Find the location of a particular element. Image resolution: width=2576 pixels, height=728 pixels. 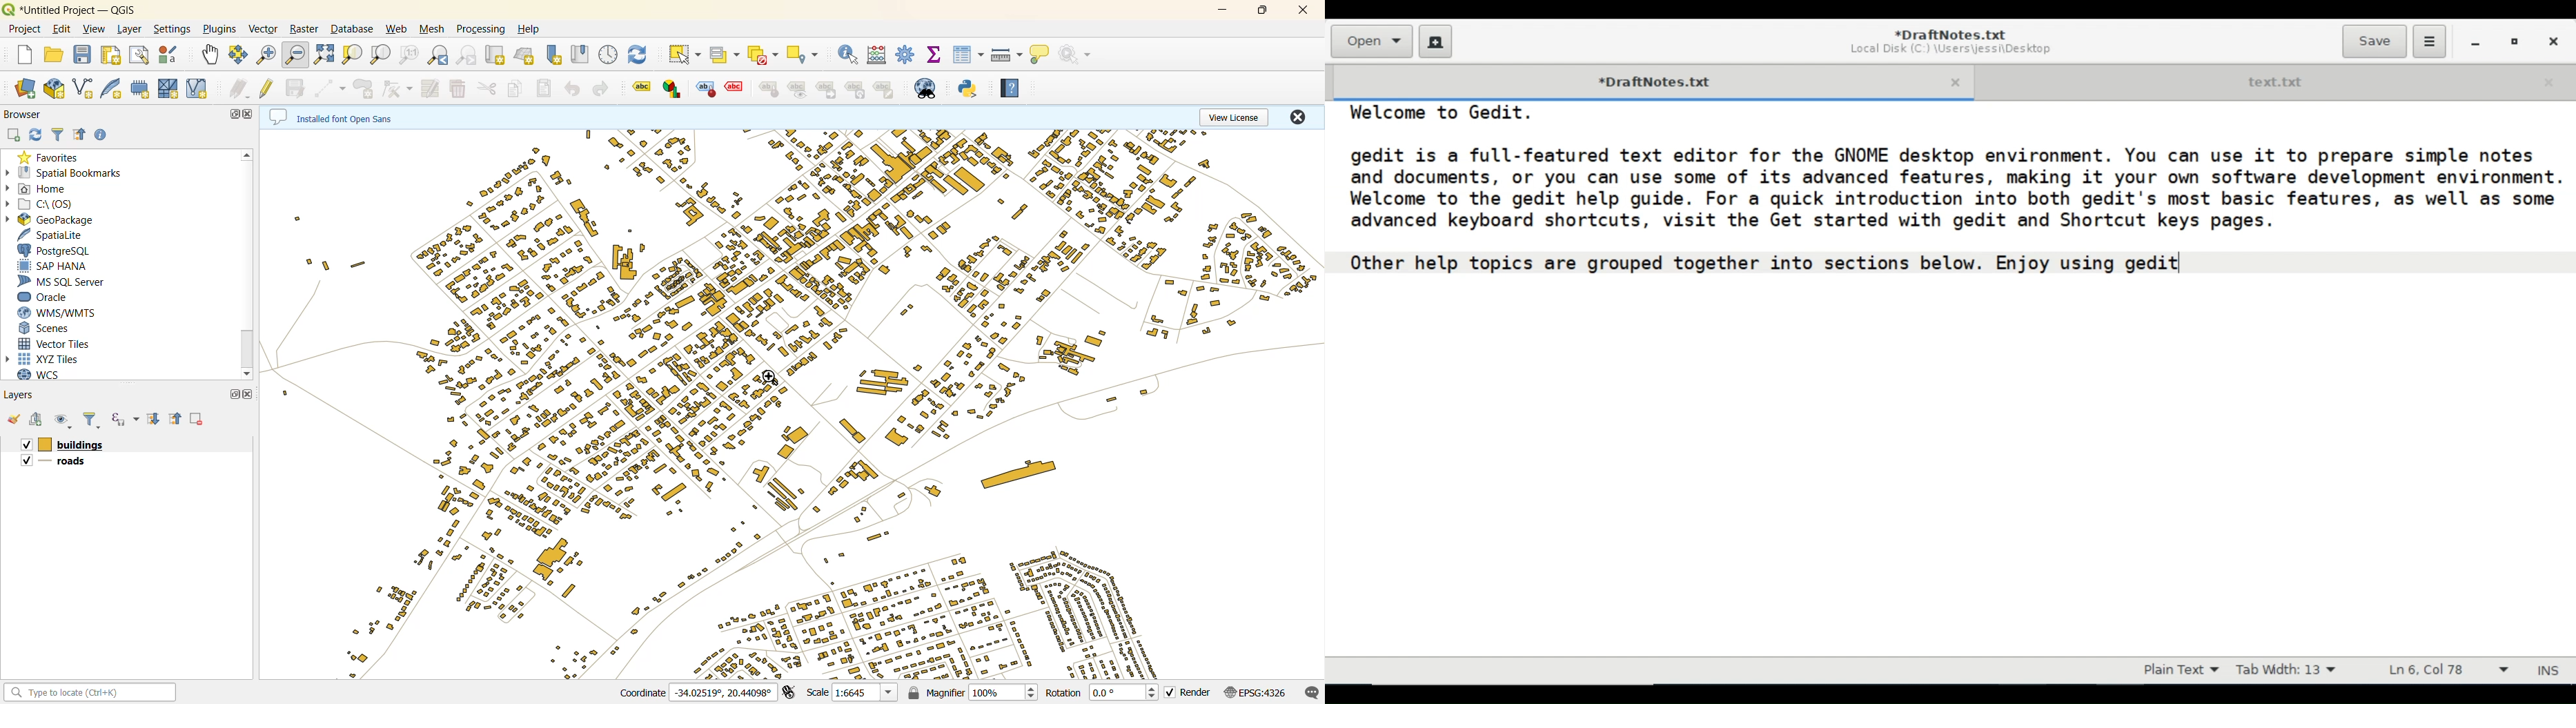

label is located at coordinates (735, 87).